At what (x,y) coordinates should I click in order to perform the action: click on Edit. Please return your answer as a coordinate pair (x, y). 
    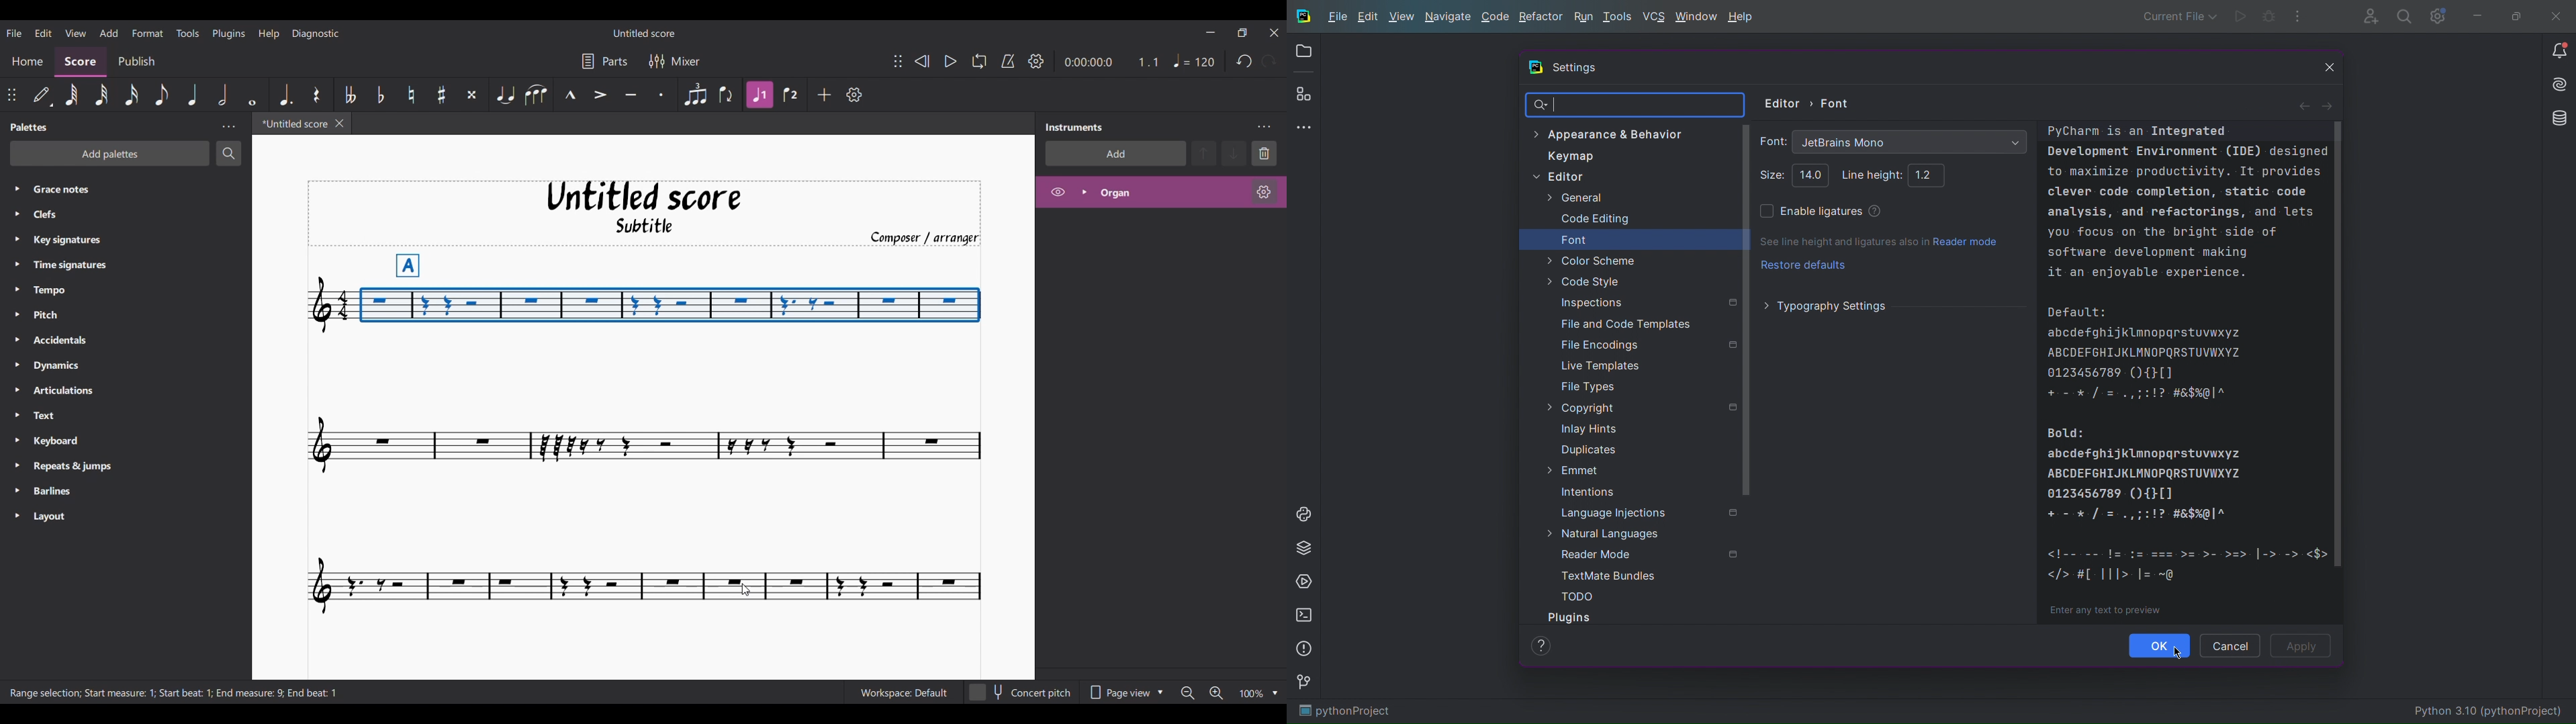
    Looking at the image, I should click on (1367, 17).